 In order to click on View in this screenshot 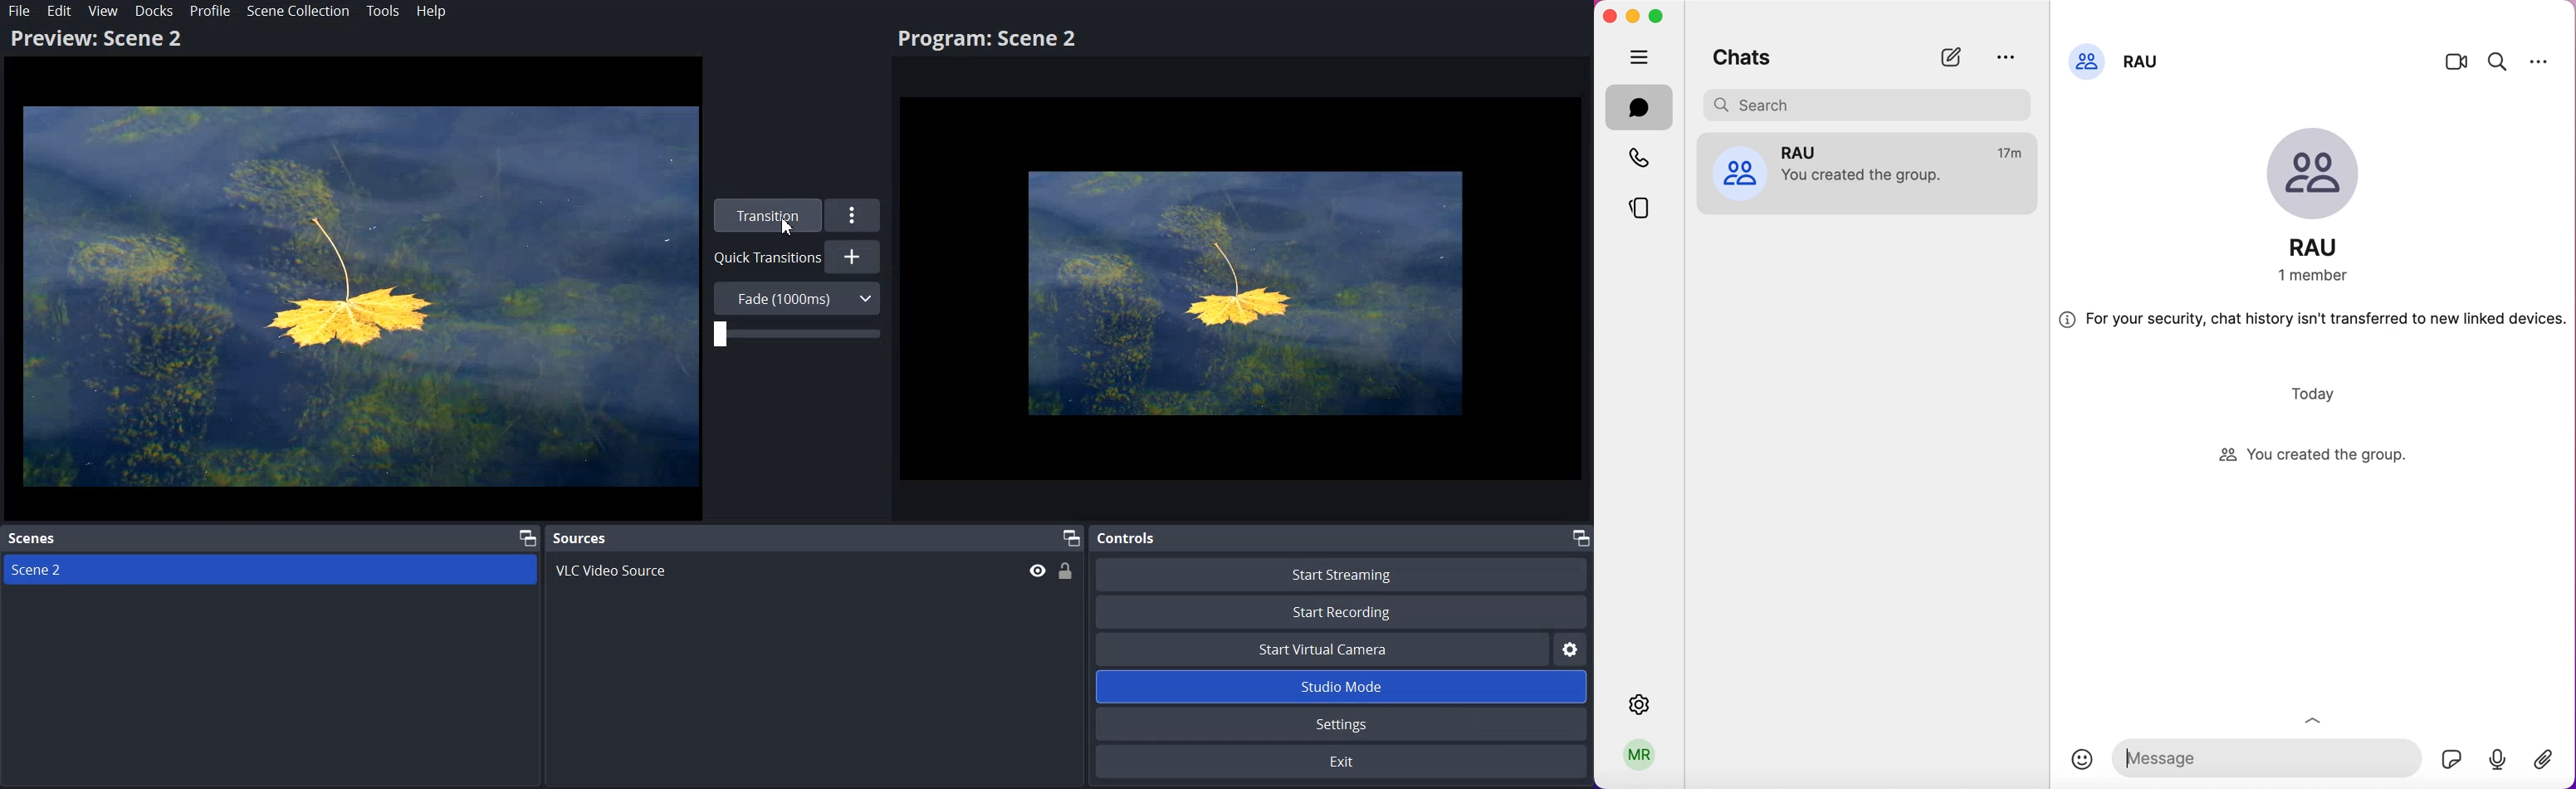, I will do `click(103, 12)`.